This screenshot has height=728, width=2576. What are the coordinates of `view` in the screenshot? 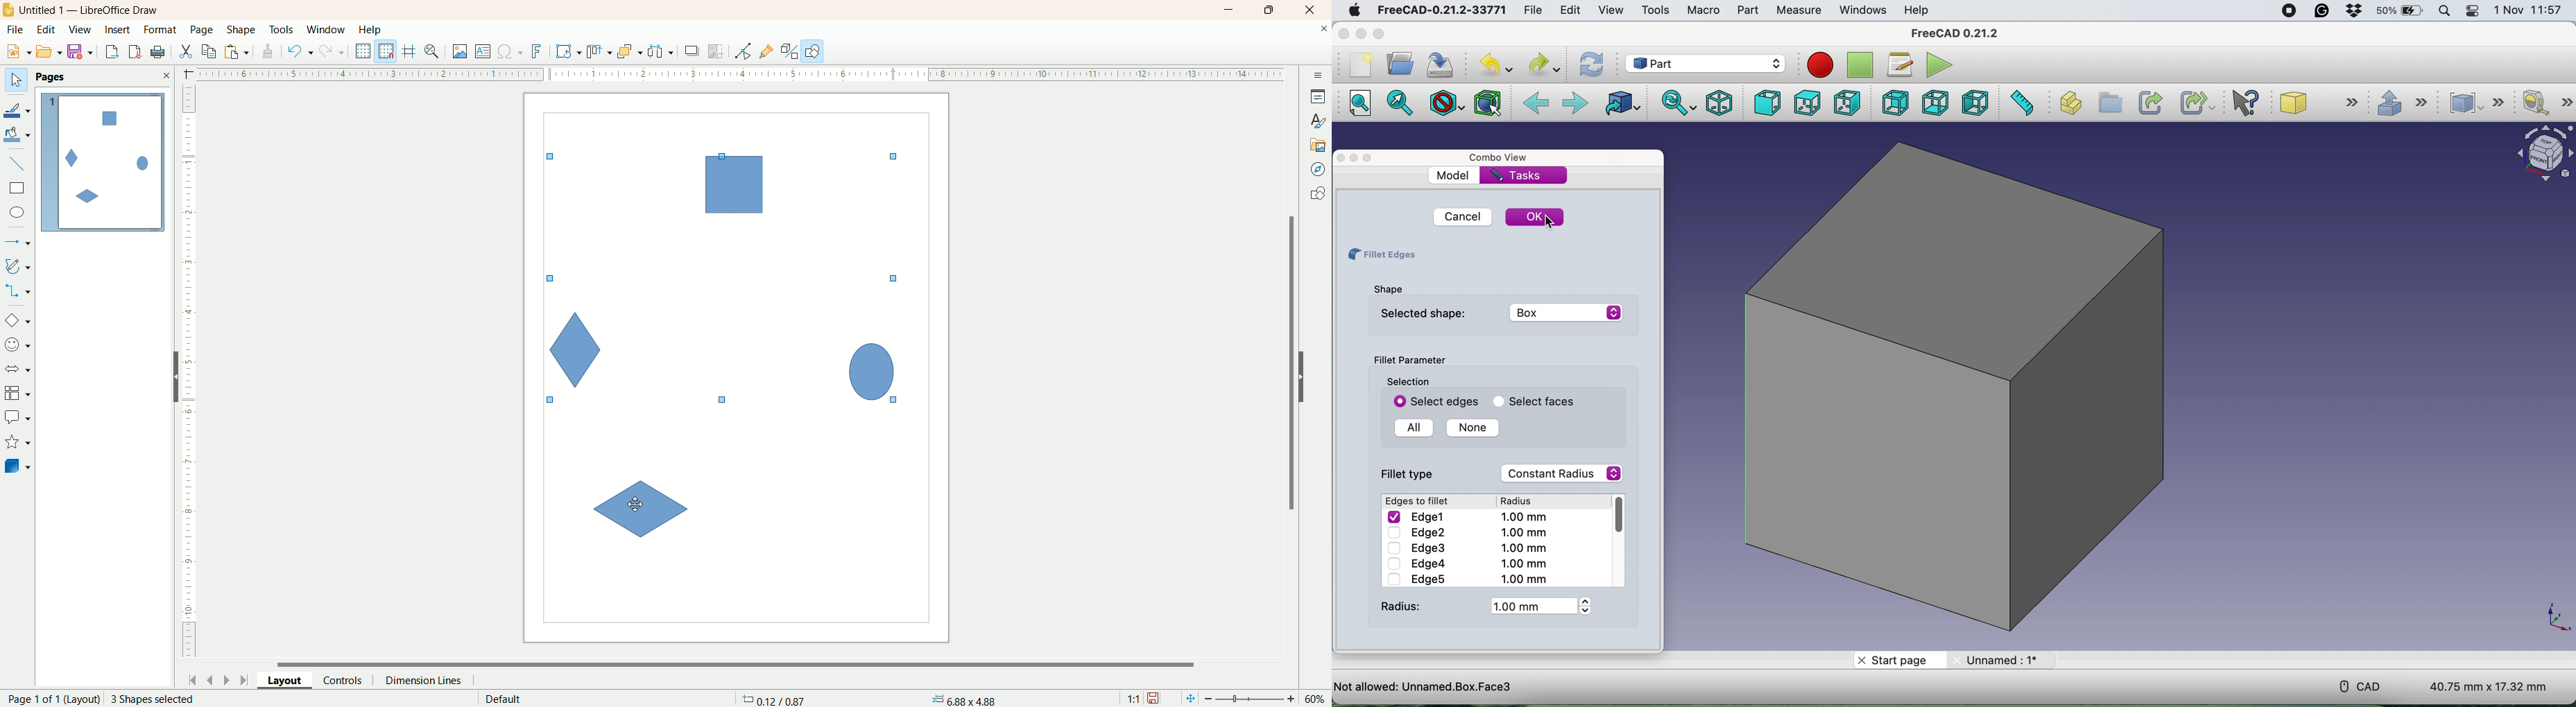 It's located at (1611, 10).